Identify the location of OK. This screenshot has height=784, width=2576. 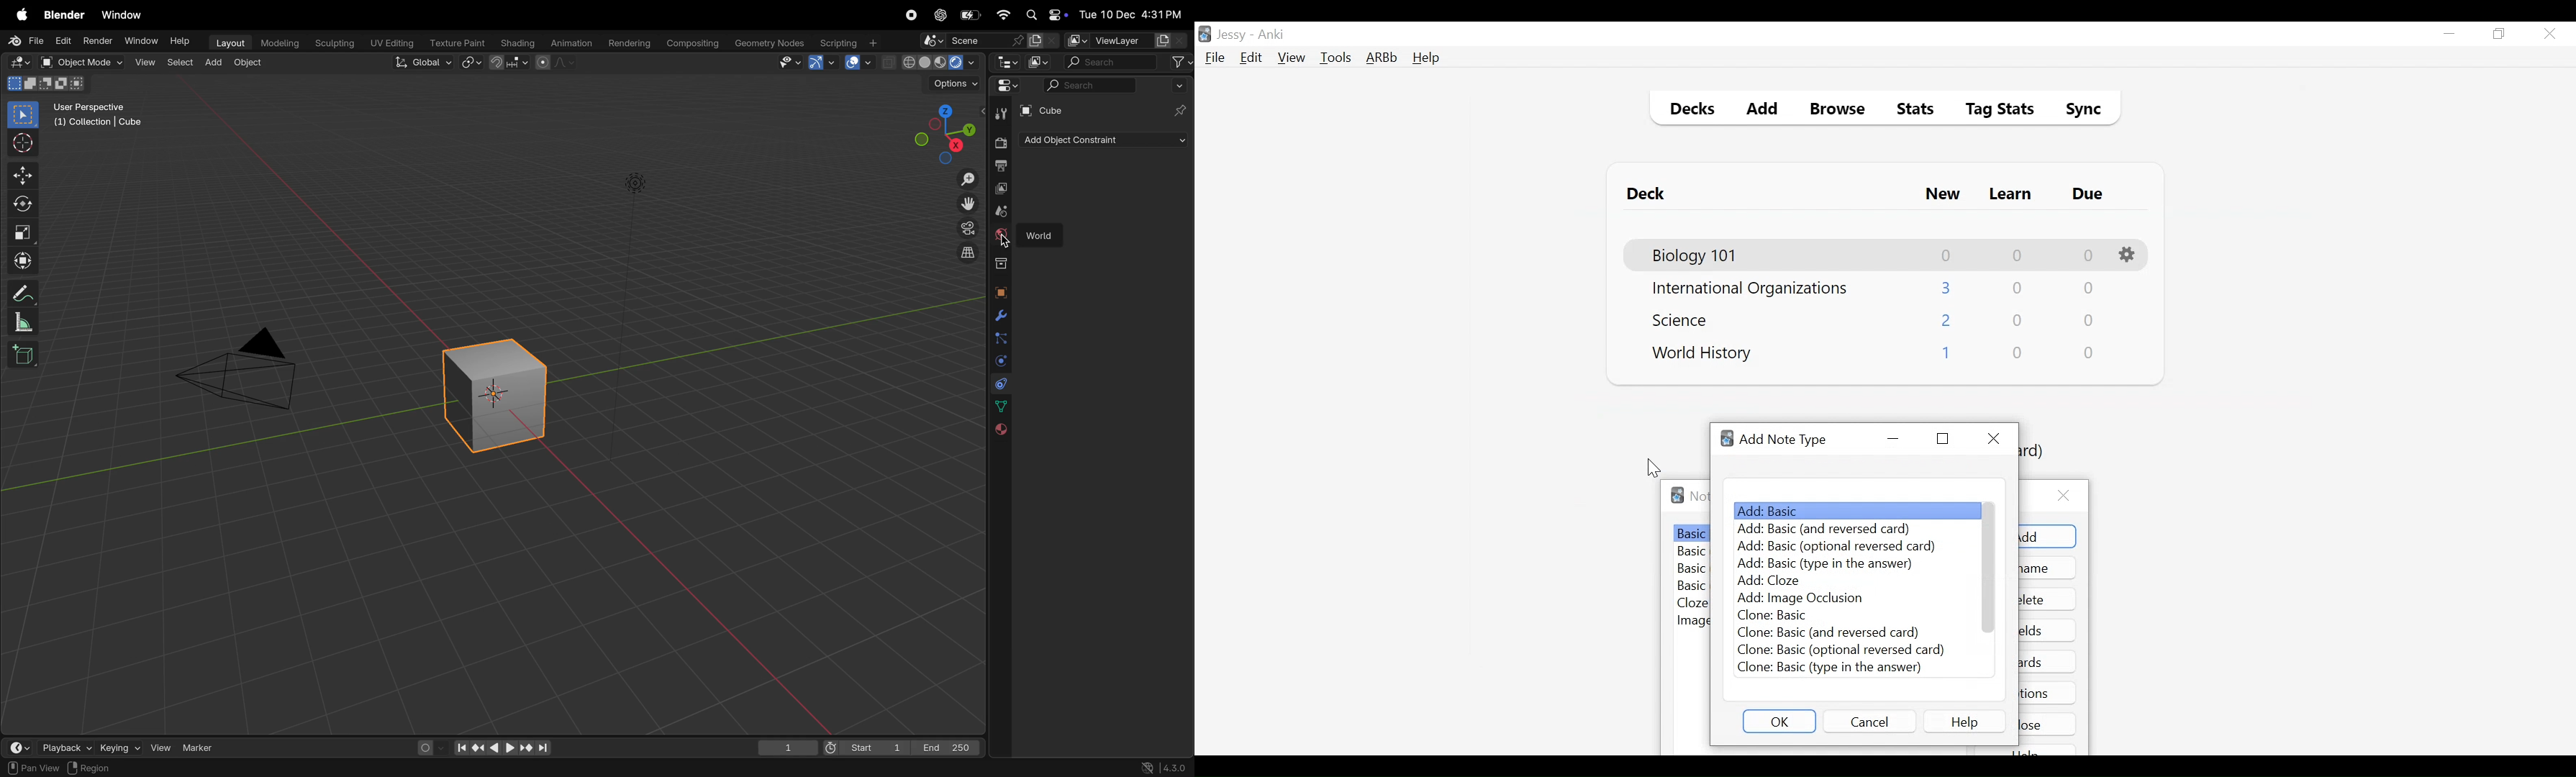
(1779, 721).